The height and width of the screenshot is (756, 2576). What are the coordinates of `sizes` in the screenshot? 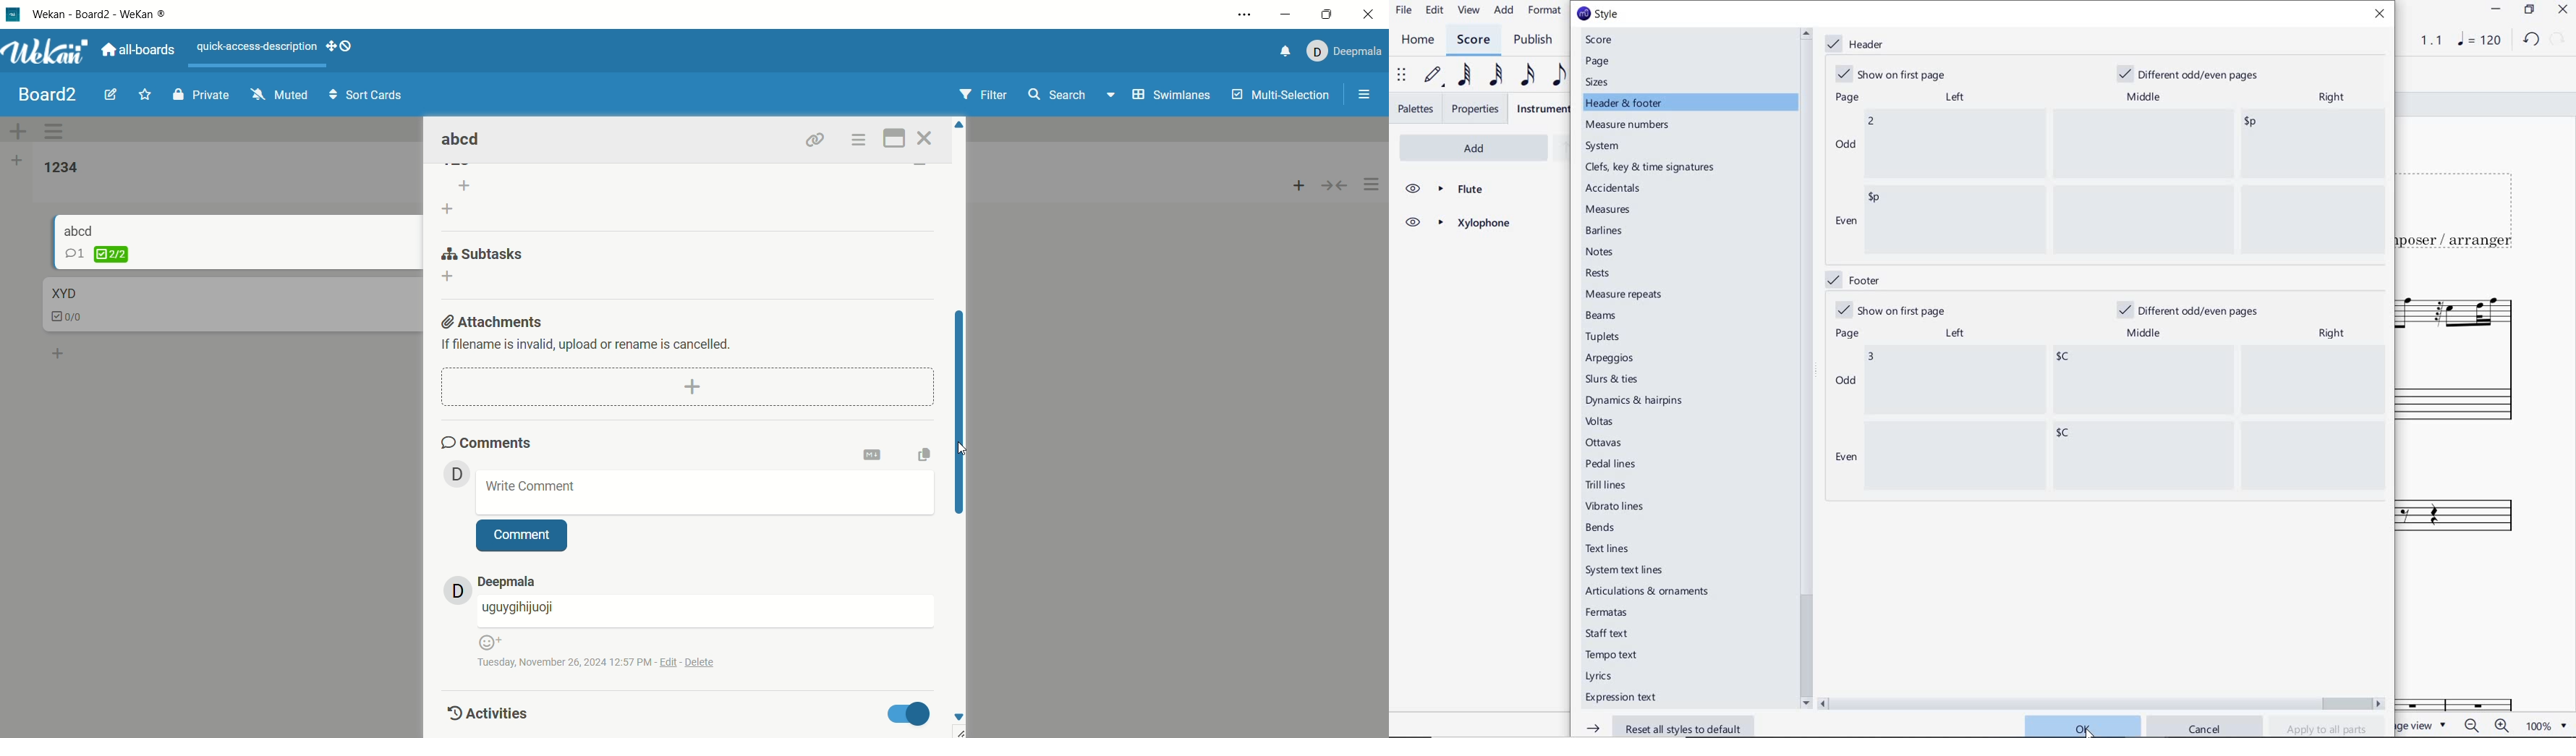 It's located at (1600, 82).